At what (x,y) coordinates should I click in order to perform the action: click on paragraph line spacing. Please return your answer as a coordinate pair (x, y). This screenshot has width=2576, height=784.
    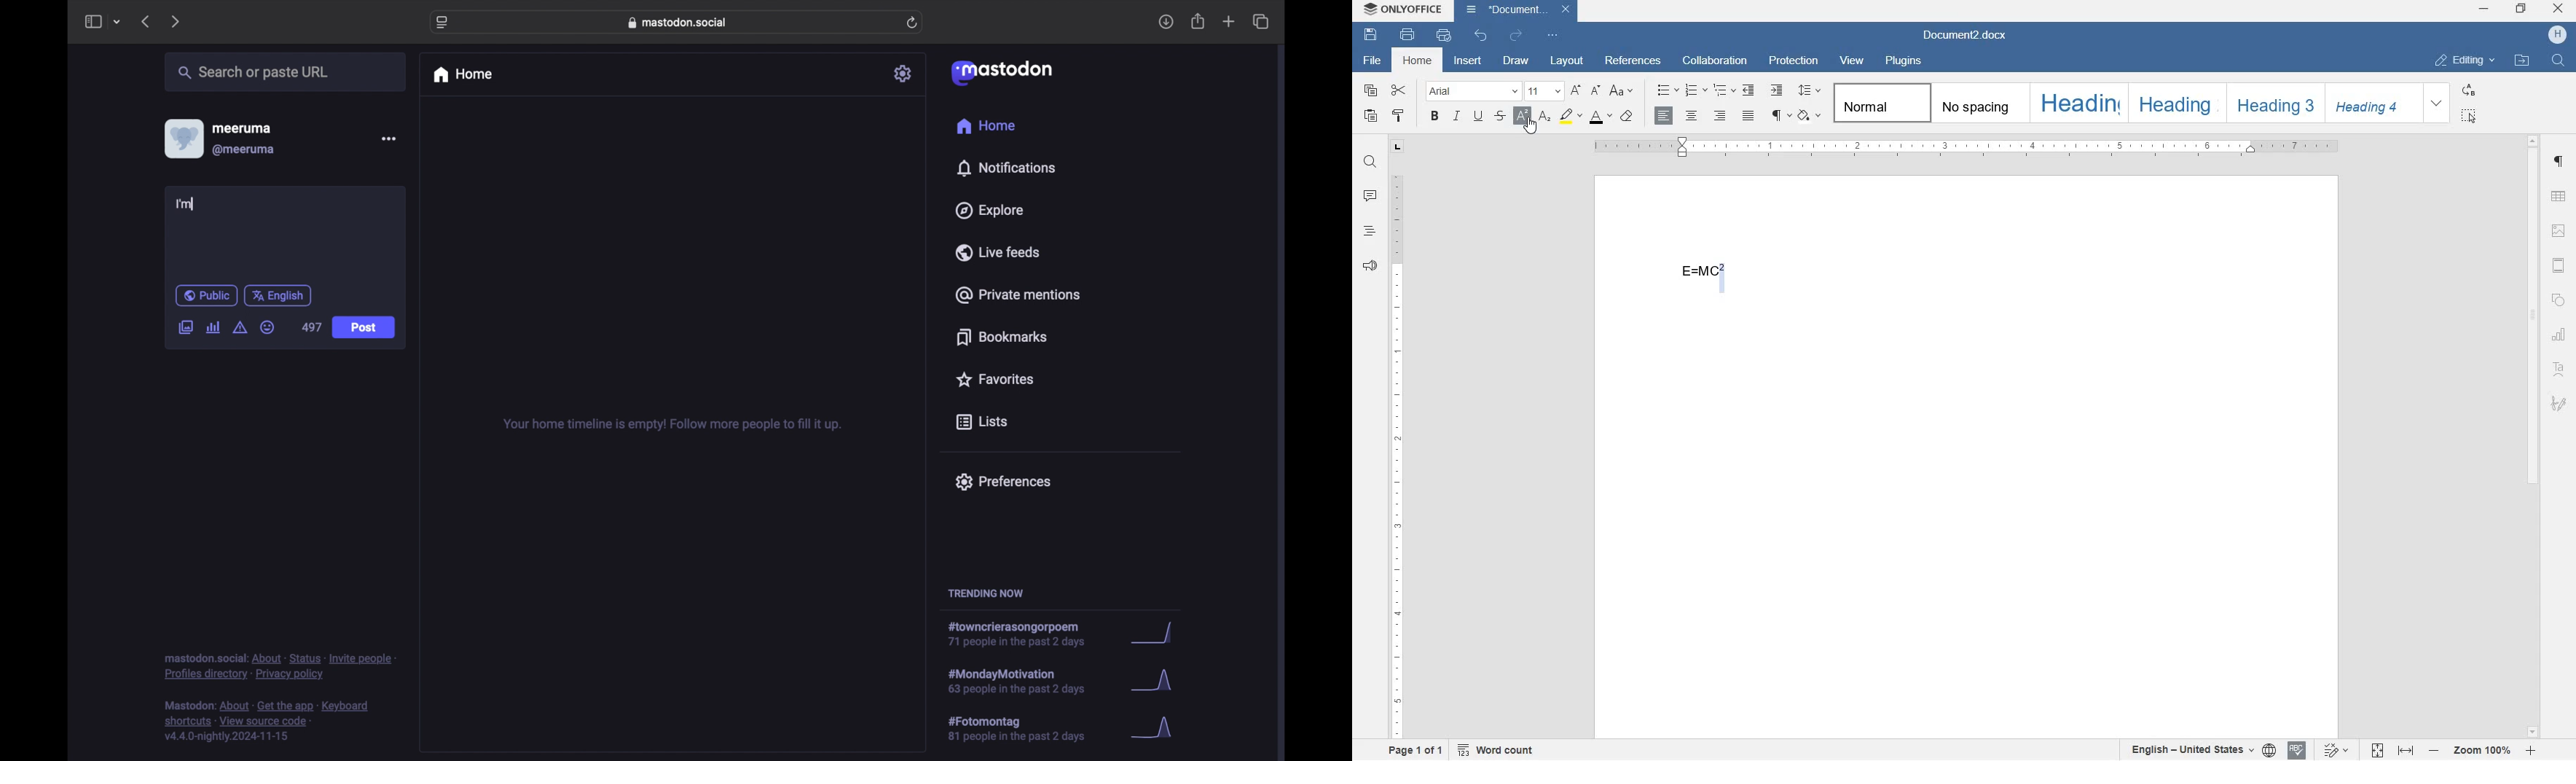
    Looking at the image, I should click on (1808, 90).